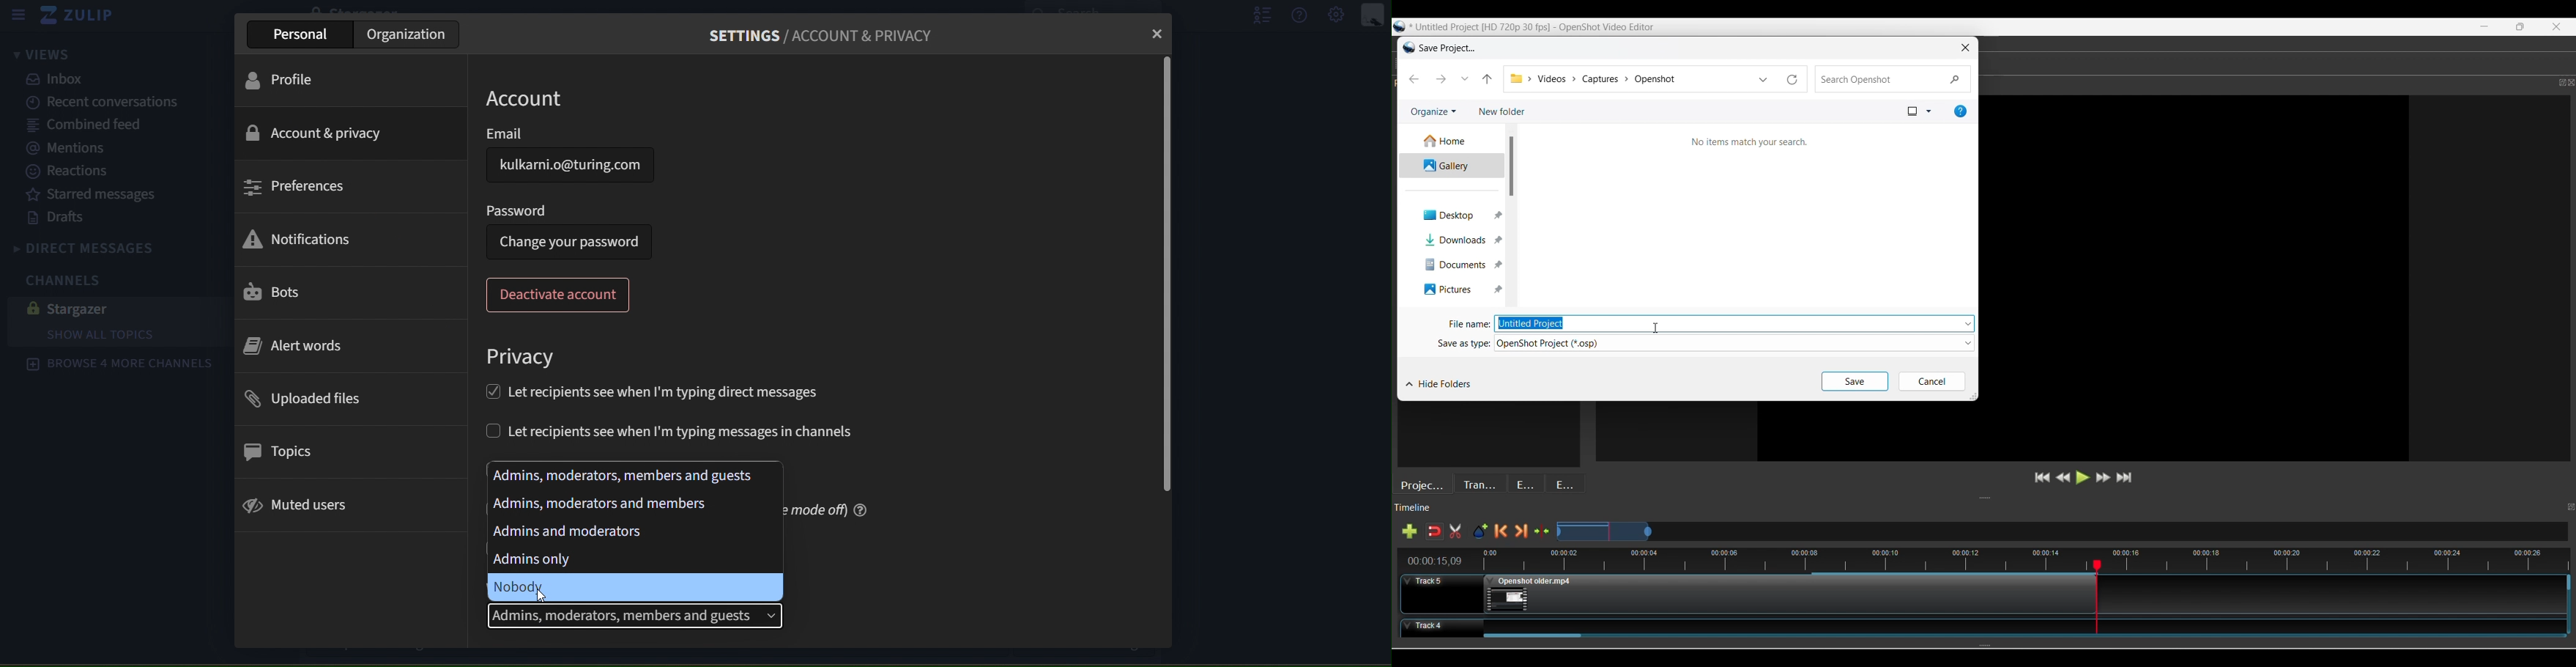 The image size is (2576, 672). What do you see at coordinates (623, 559) in the screenshot?
I see `admins only` at bounding box center [623, 559].